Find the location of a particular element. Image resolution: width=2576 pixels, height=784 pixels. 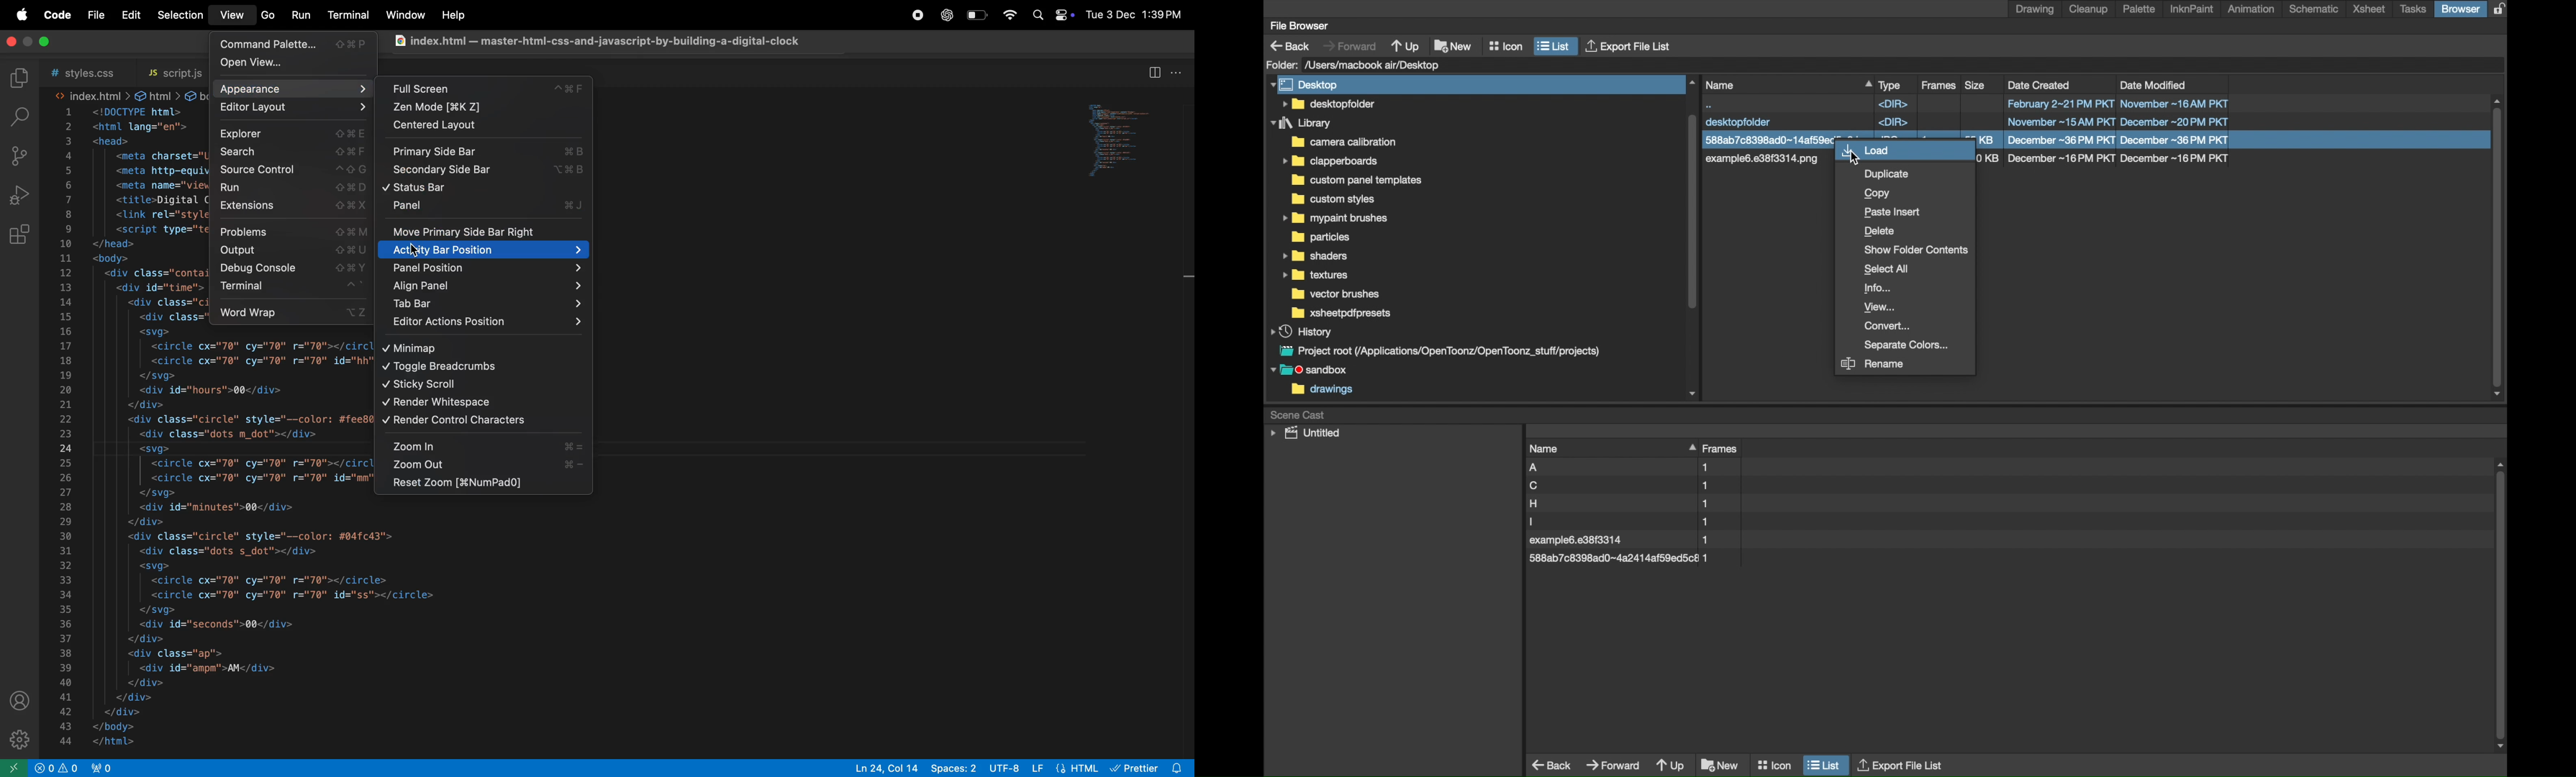

word wrap is located at coordinates (291, 312).